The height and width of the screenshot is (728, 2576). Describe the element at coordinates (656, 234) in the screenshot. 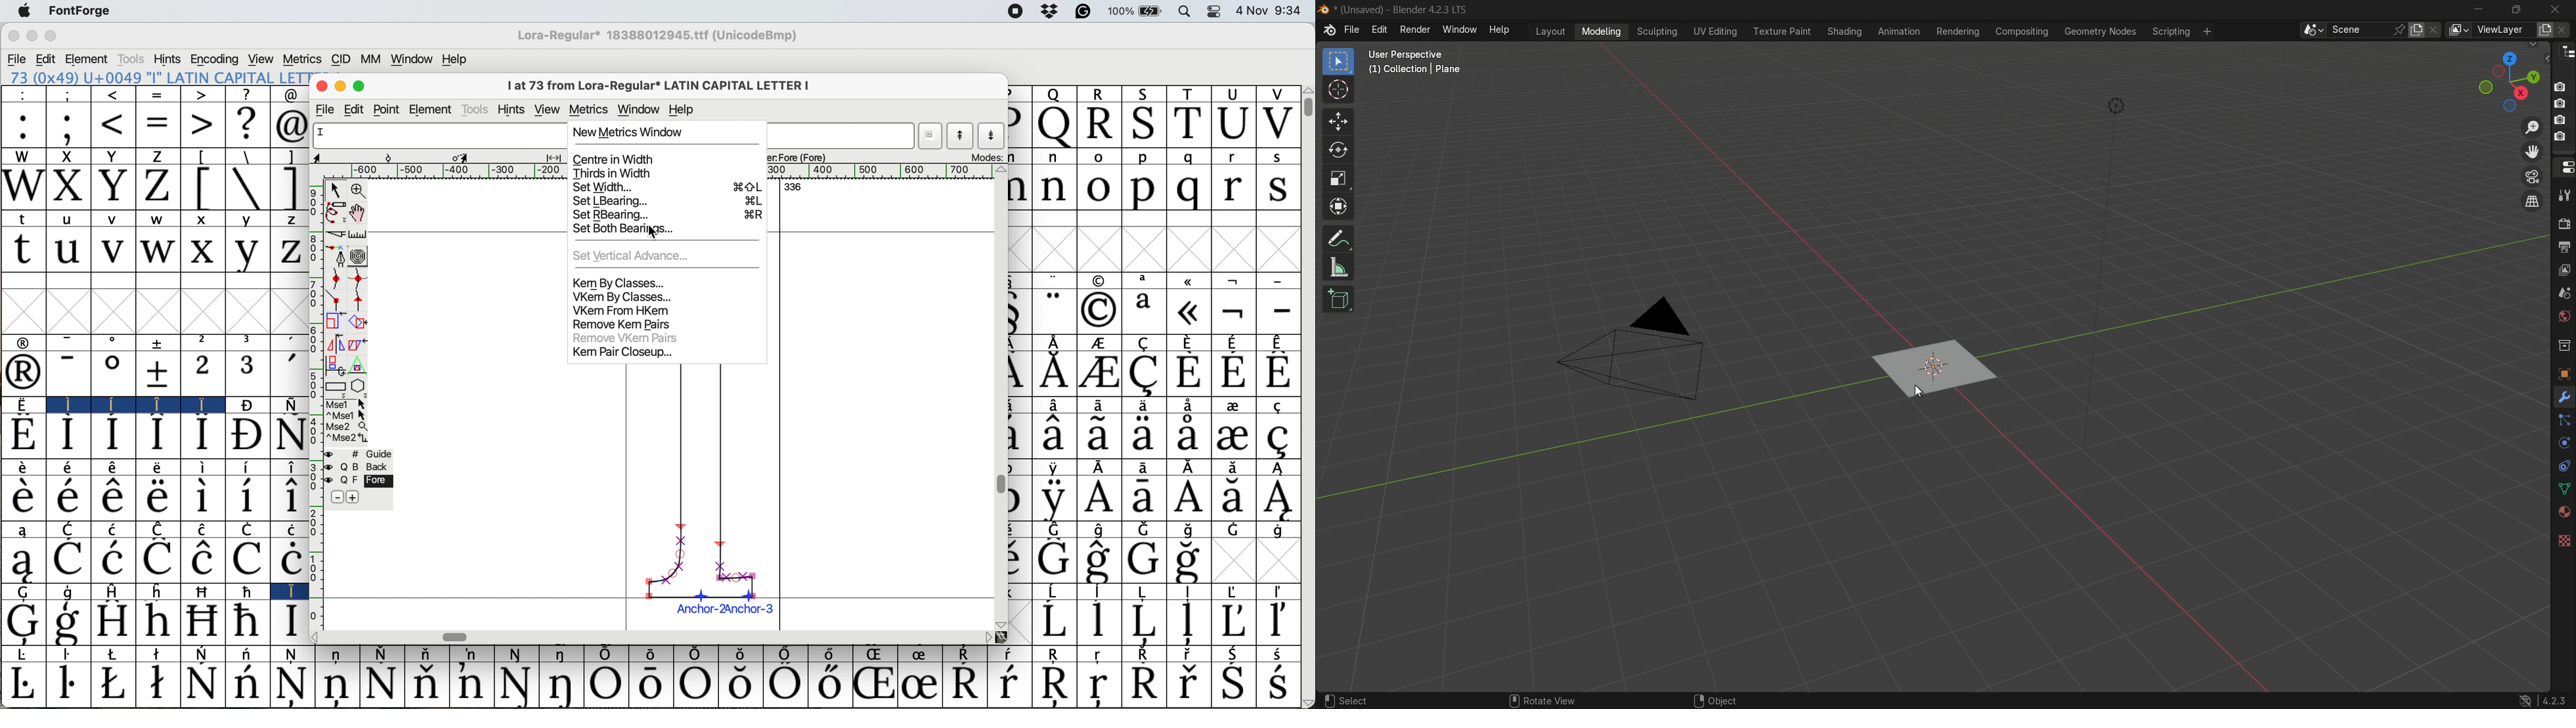

I see `cursor` at that location.